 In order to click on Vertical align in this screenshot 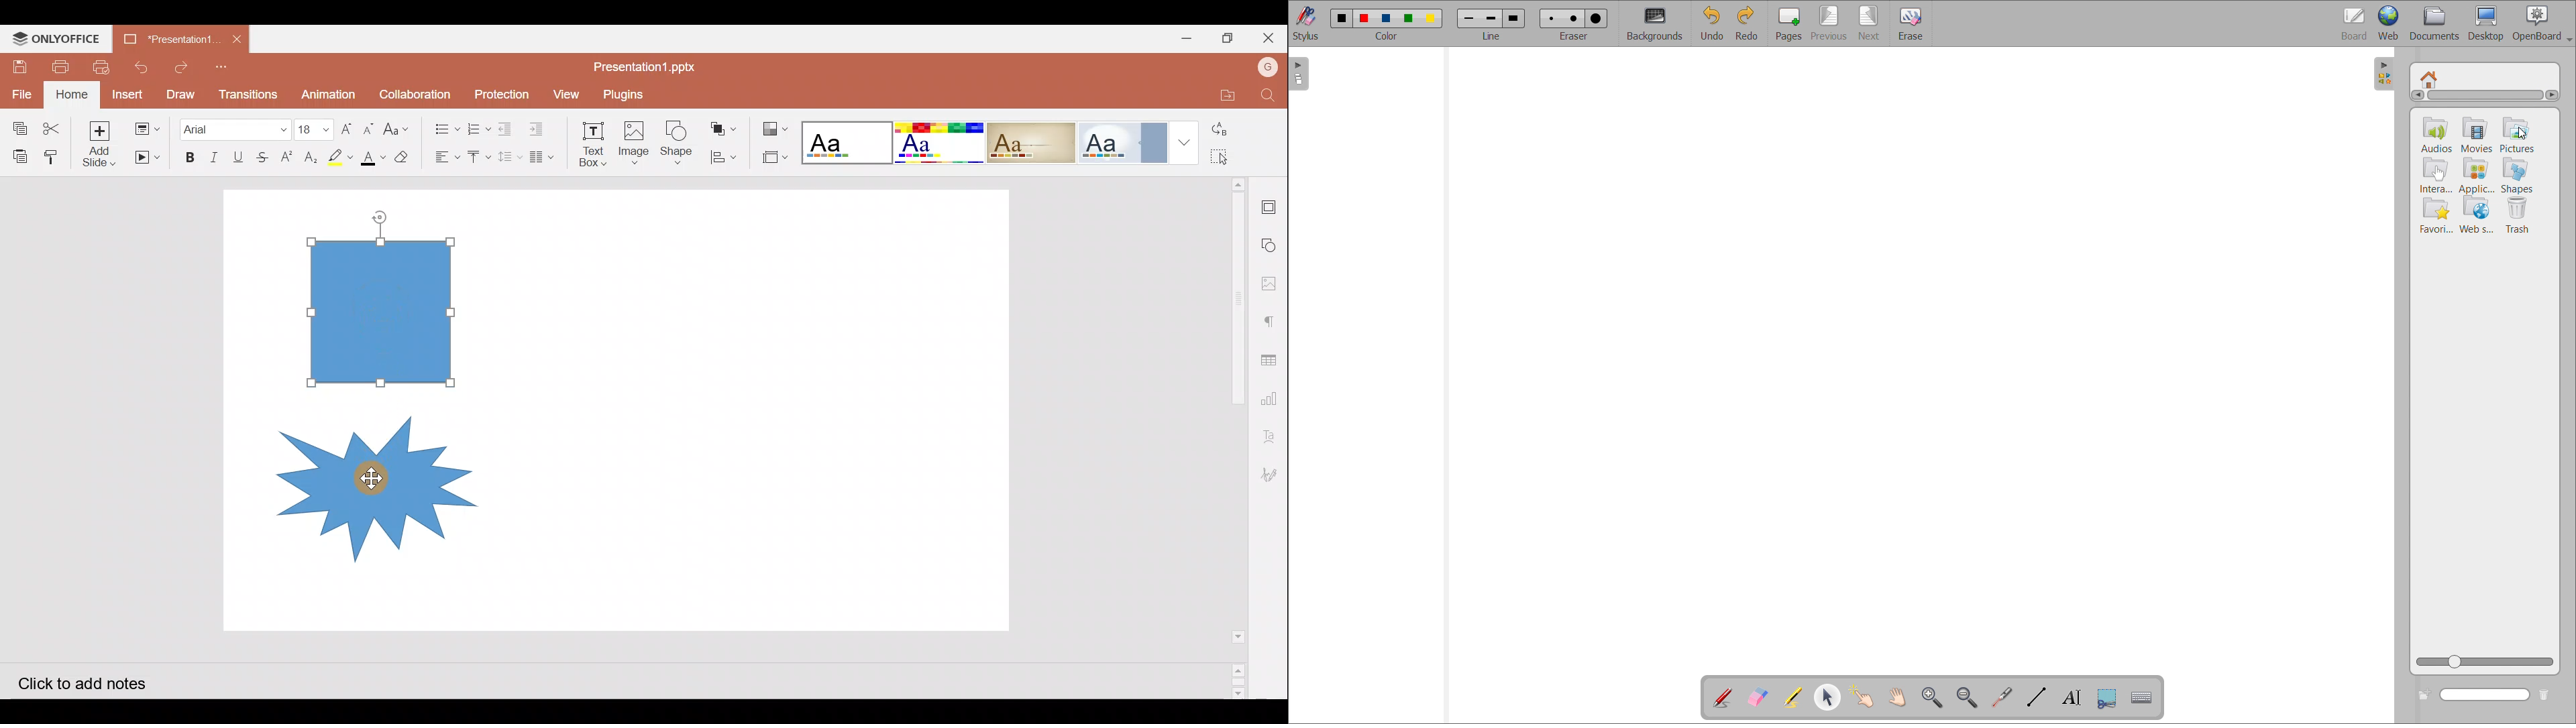, I will do `click(478, 153)`.